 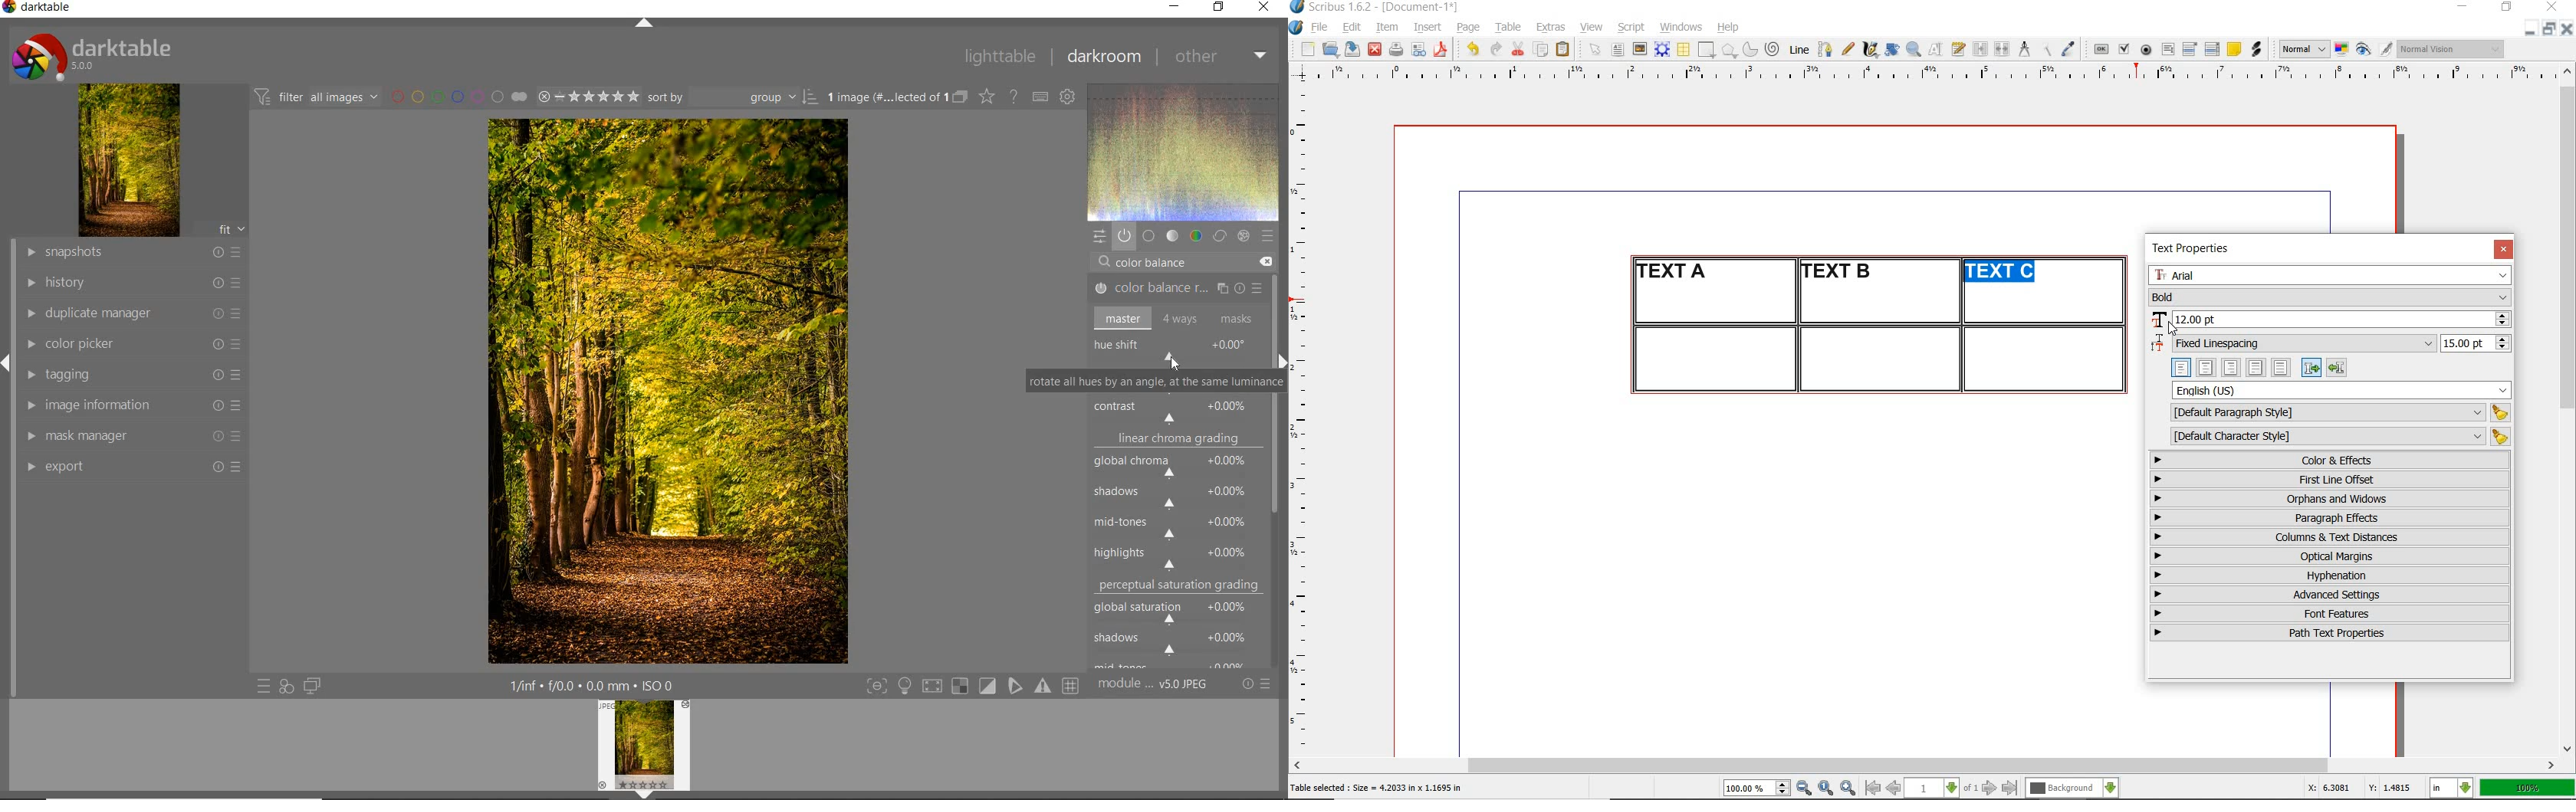 What do you see at coordinates (2331, 556) in the screenshot?
I see `optical margins` at bounding box center [2331, 556].